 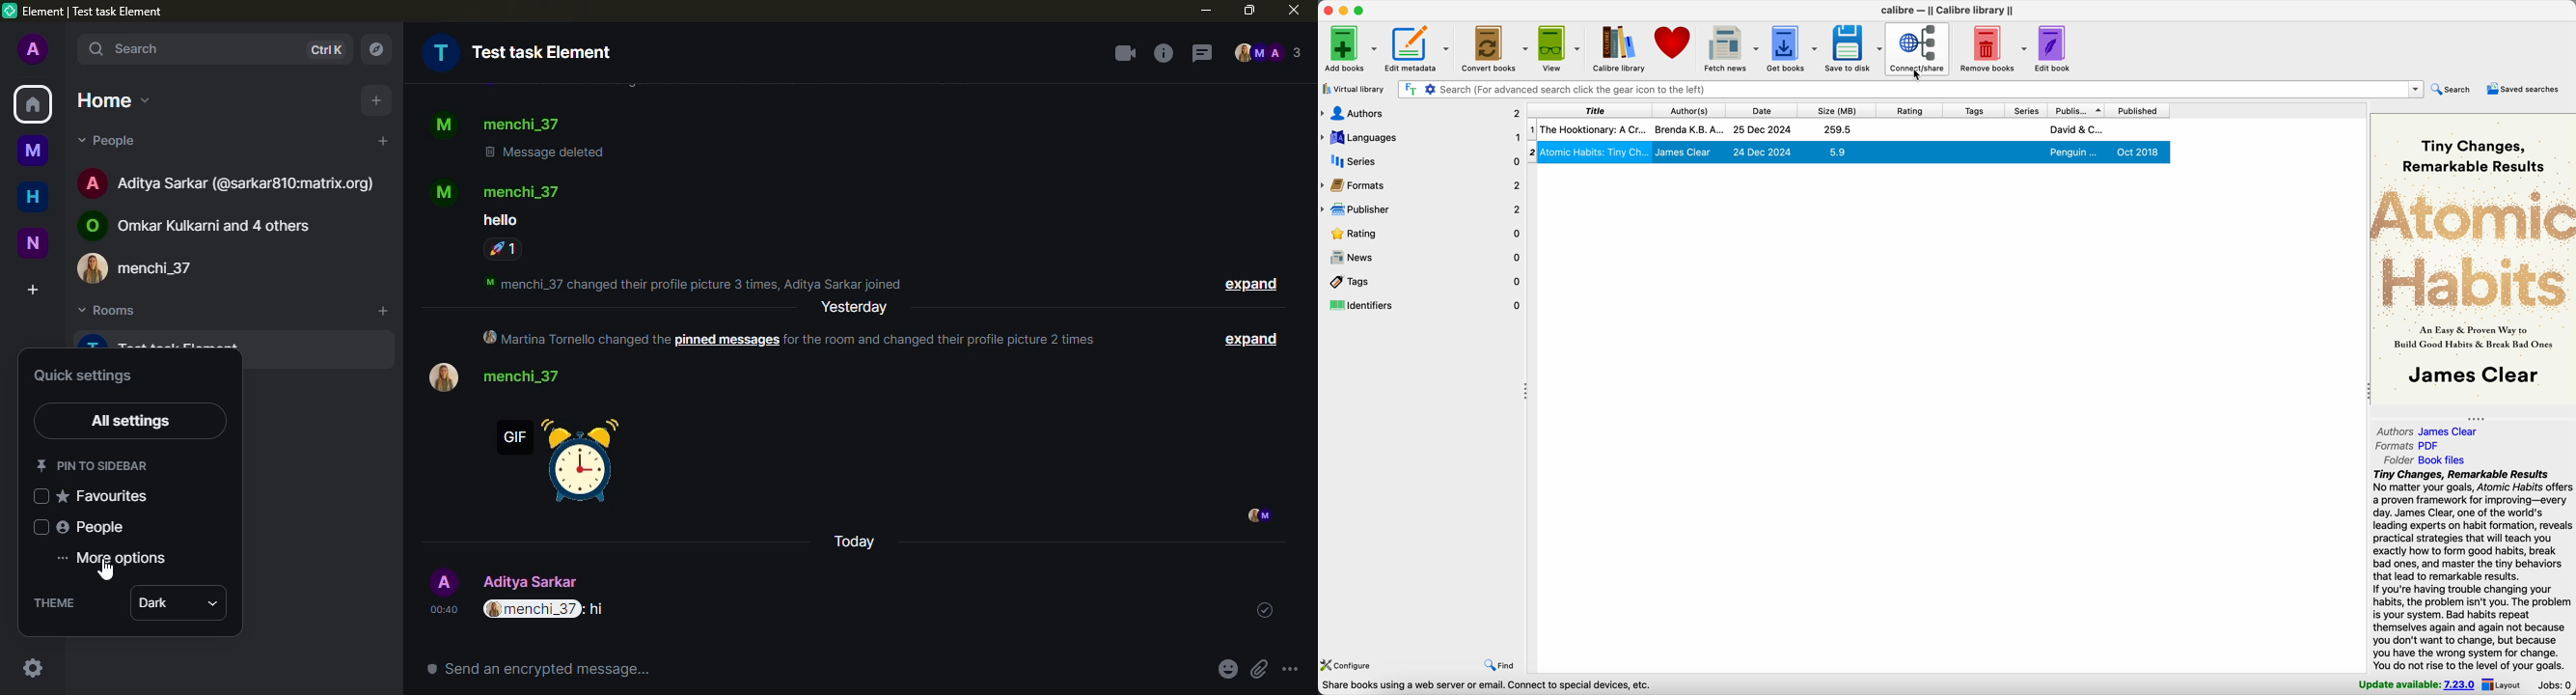 I want to click on news, so click(x=1422, y=258).